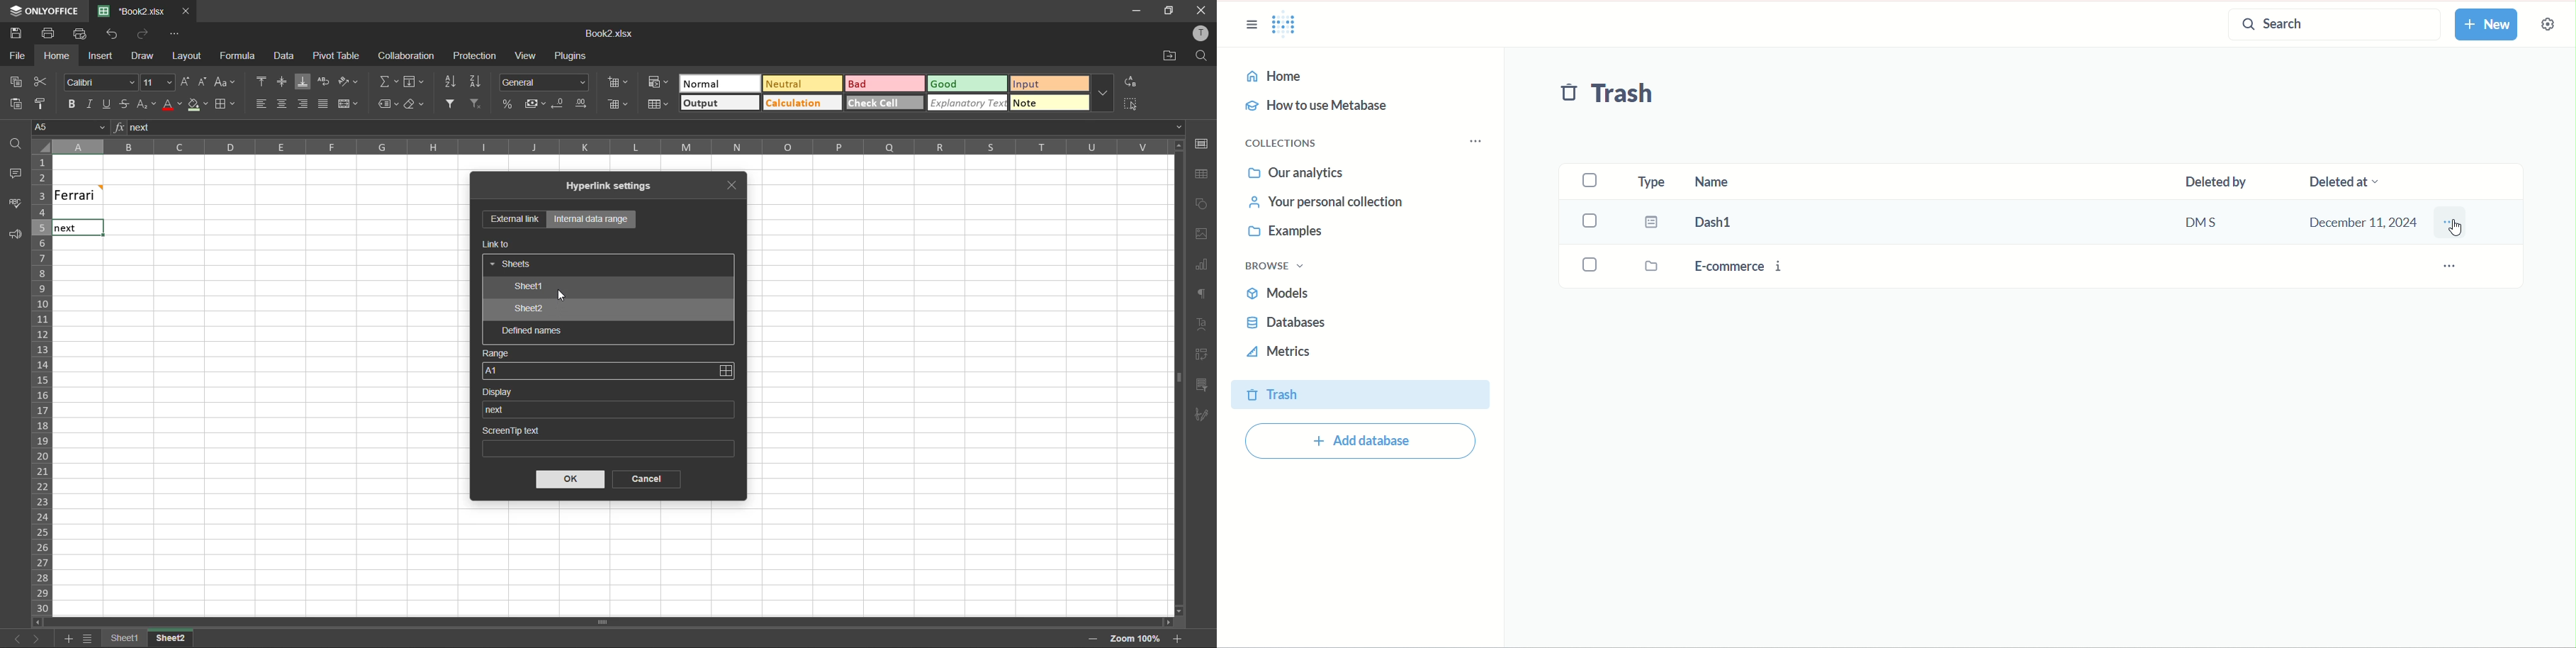 The height and width of the screenshot is (672, 2576). Describe the element at coordinates (477, 56) in the screenshot. I see `protection` at that location.